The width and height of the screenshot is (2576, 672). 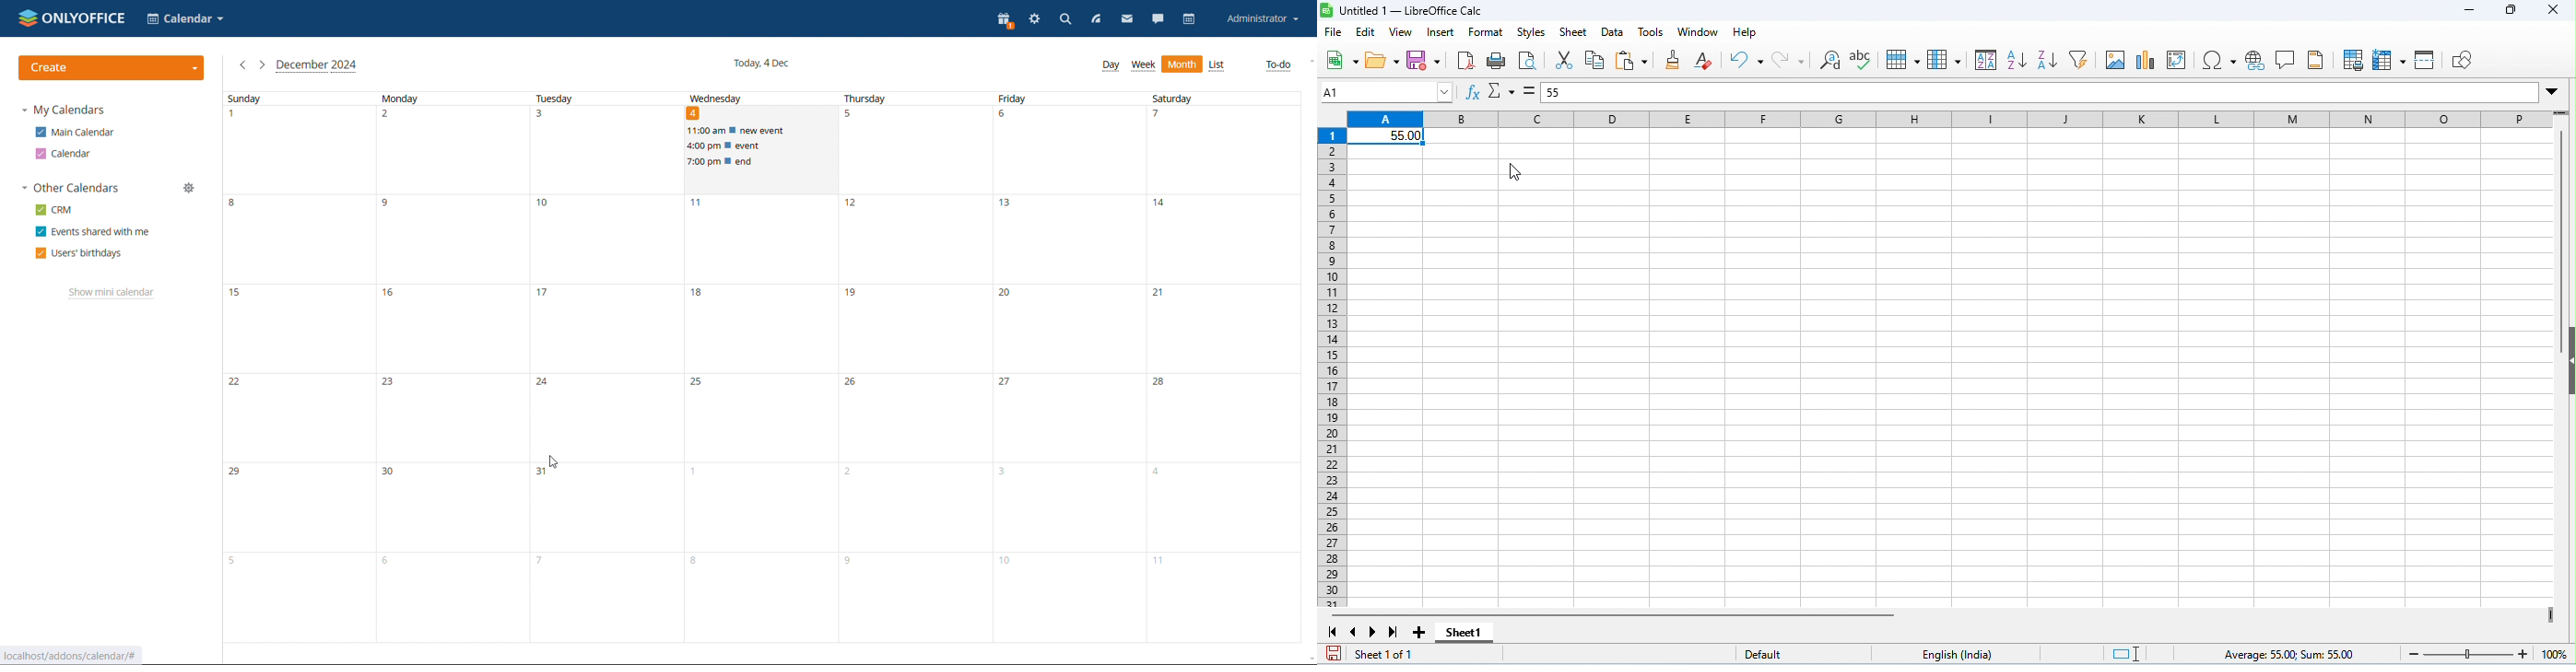 What do you see at coordinates (2568, 362) in the screenshot?
I see `hide` at bounding box center [2568, 362].